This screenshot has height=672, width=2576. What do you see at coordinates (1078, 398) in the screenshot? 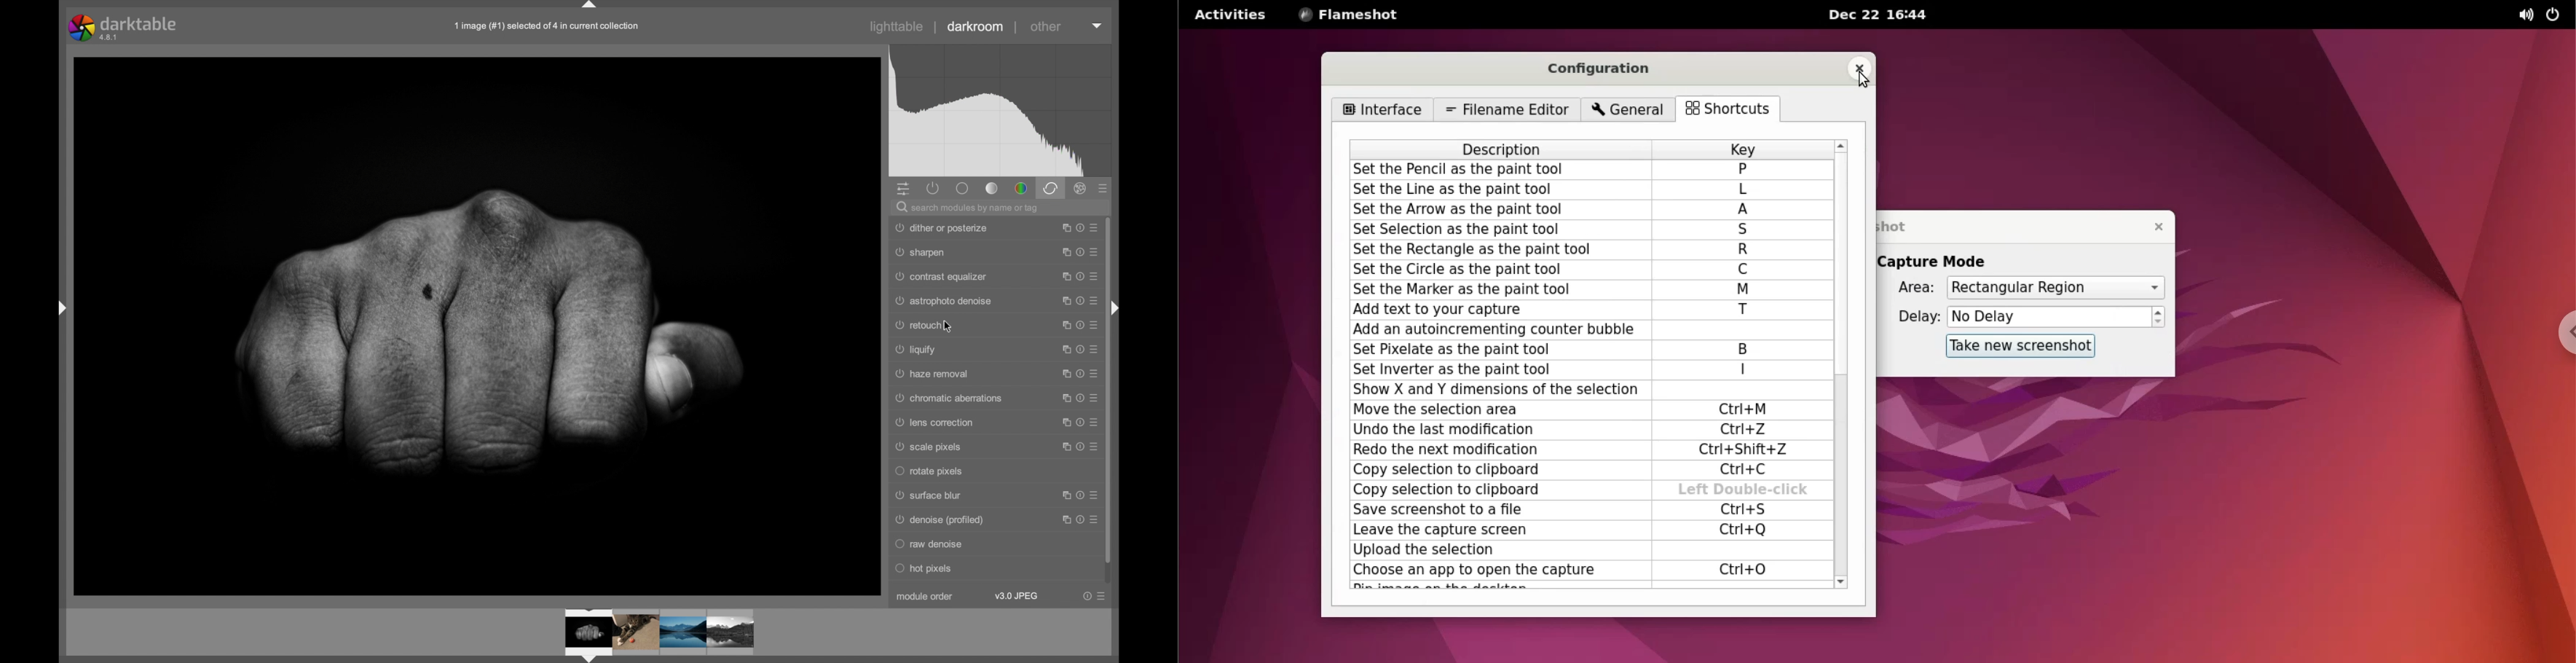
I see `help` at bounding box center [1078, 398].